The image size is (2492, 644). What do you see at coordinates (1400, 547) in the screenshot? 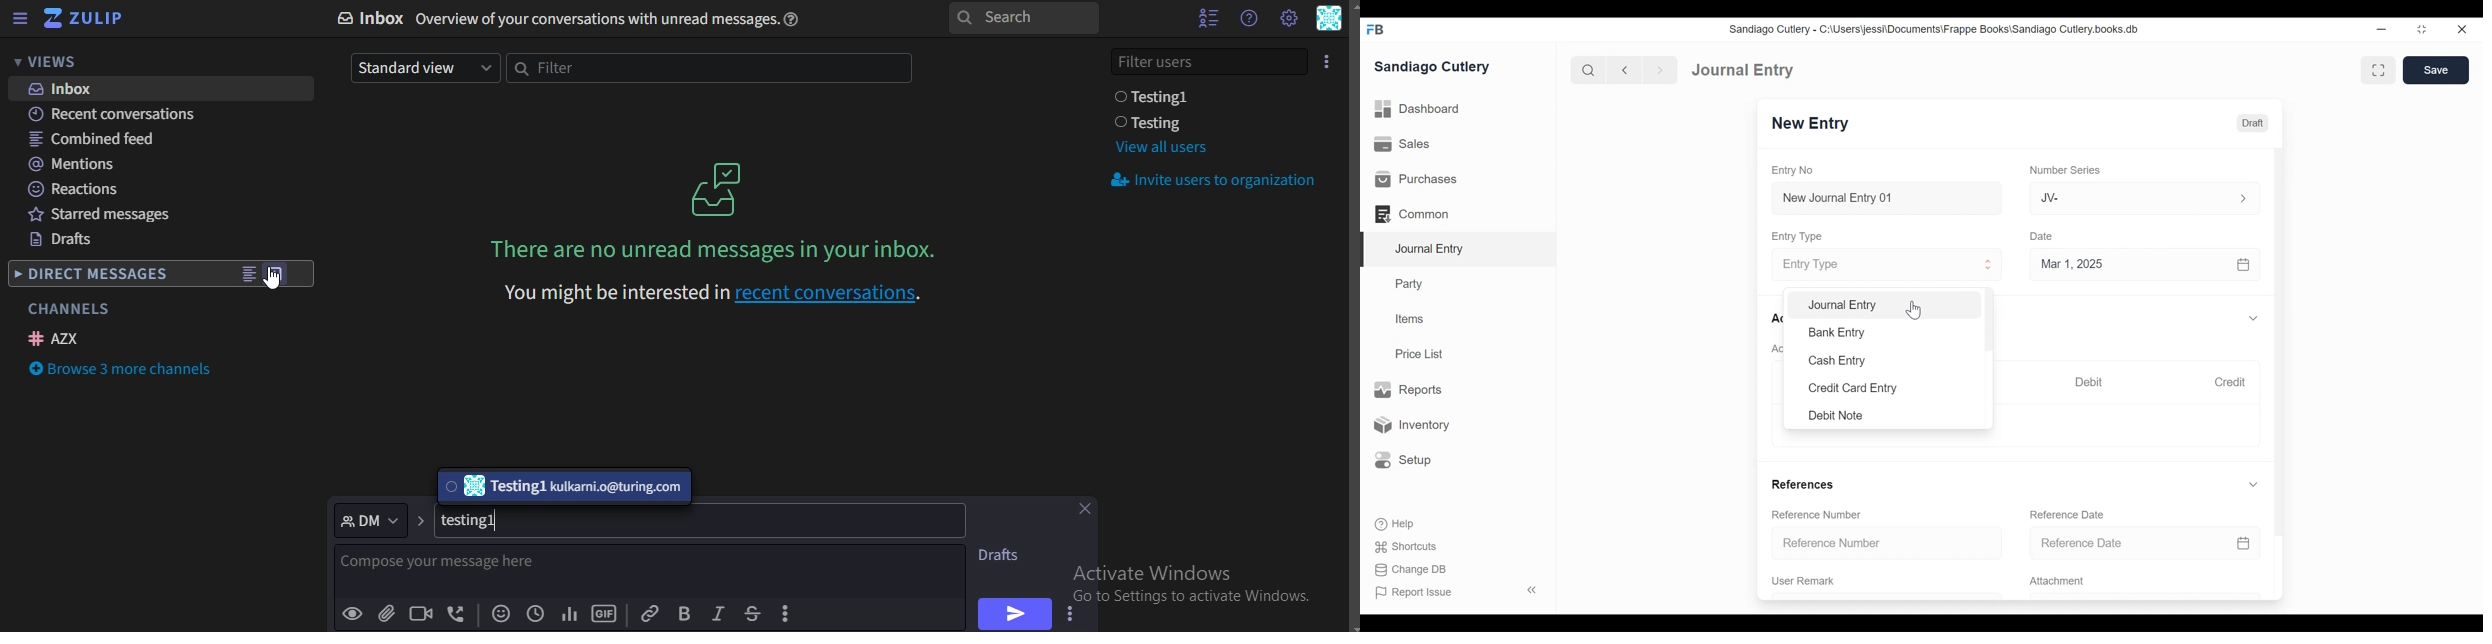
I see `Shortcuts` at bounding box center [1400, 547].